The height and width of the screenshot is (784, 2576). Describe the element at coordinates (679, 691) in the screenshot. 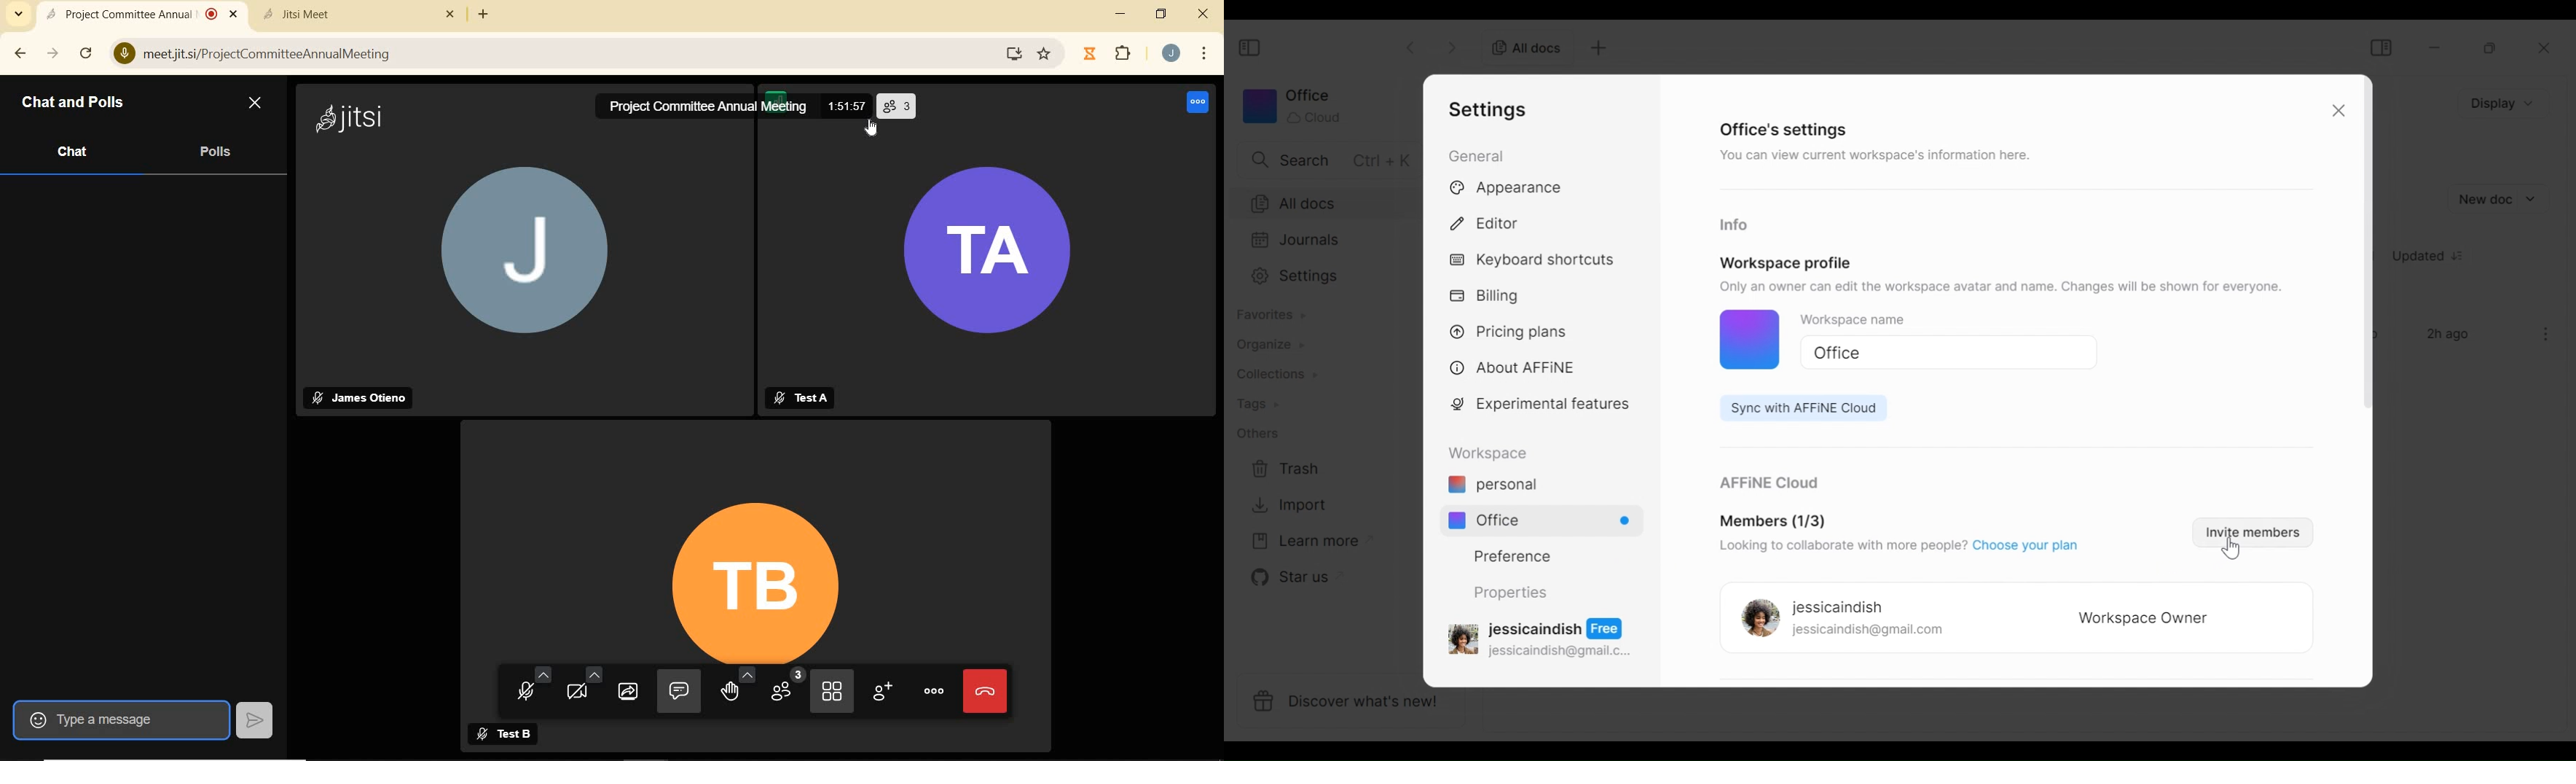

I see `open chat` at that location.